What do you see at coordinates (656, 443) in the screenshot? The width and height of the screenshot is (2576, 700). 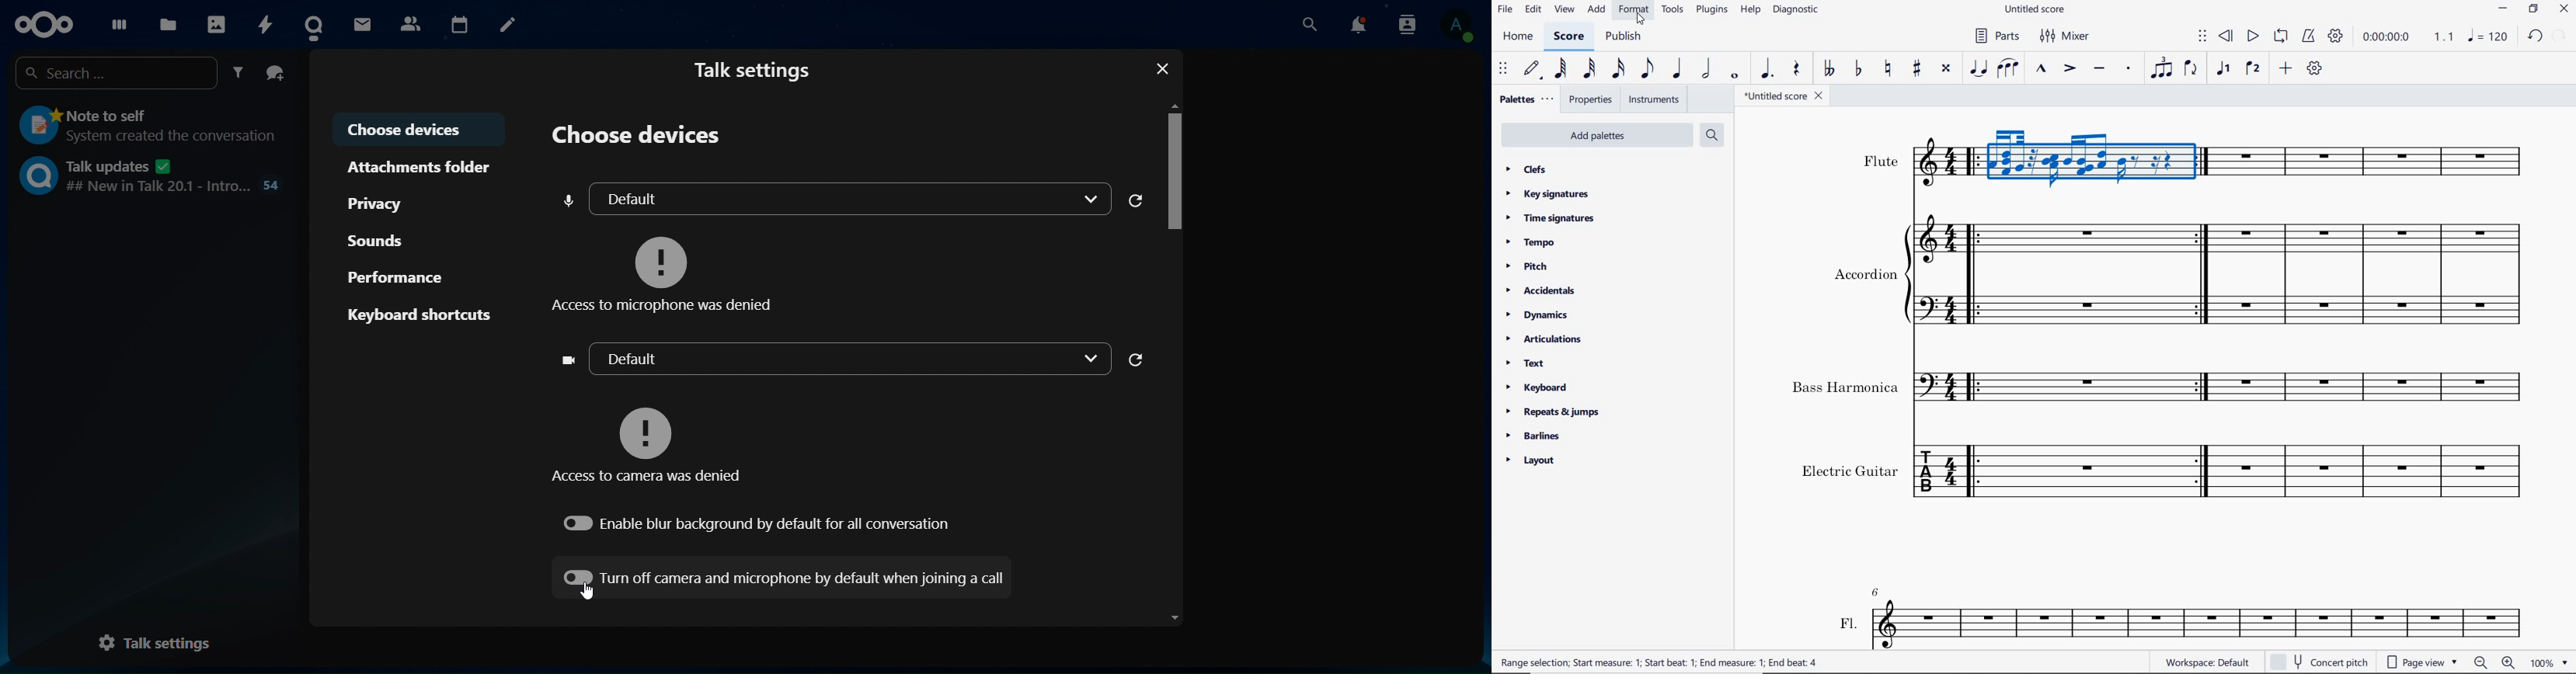 I see `access to camera was denied` at bounding box center [656, 443].